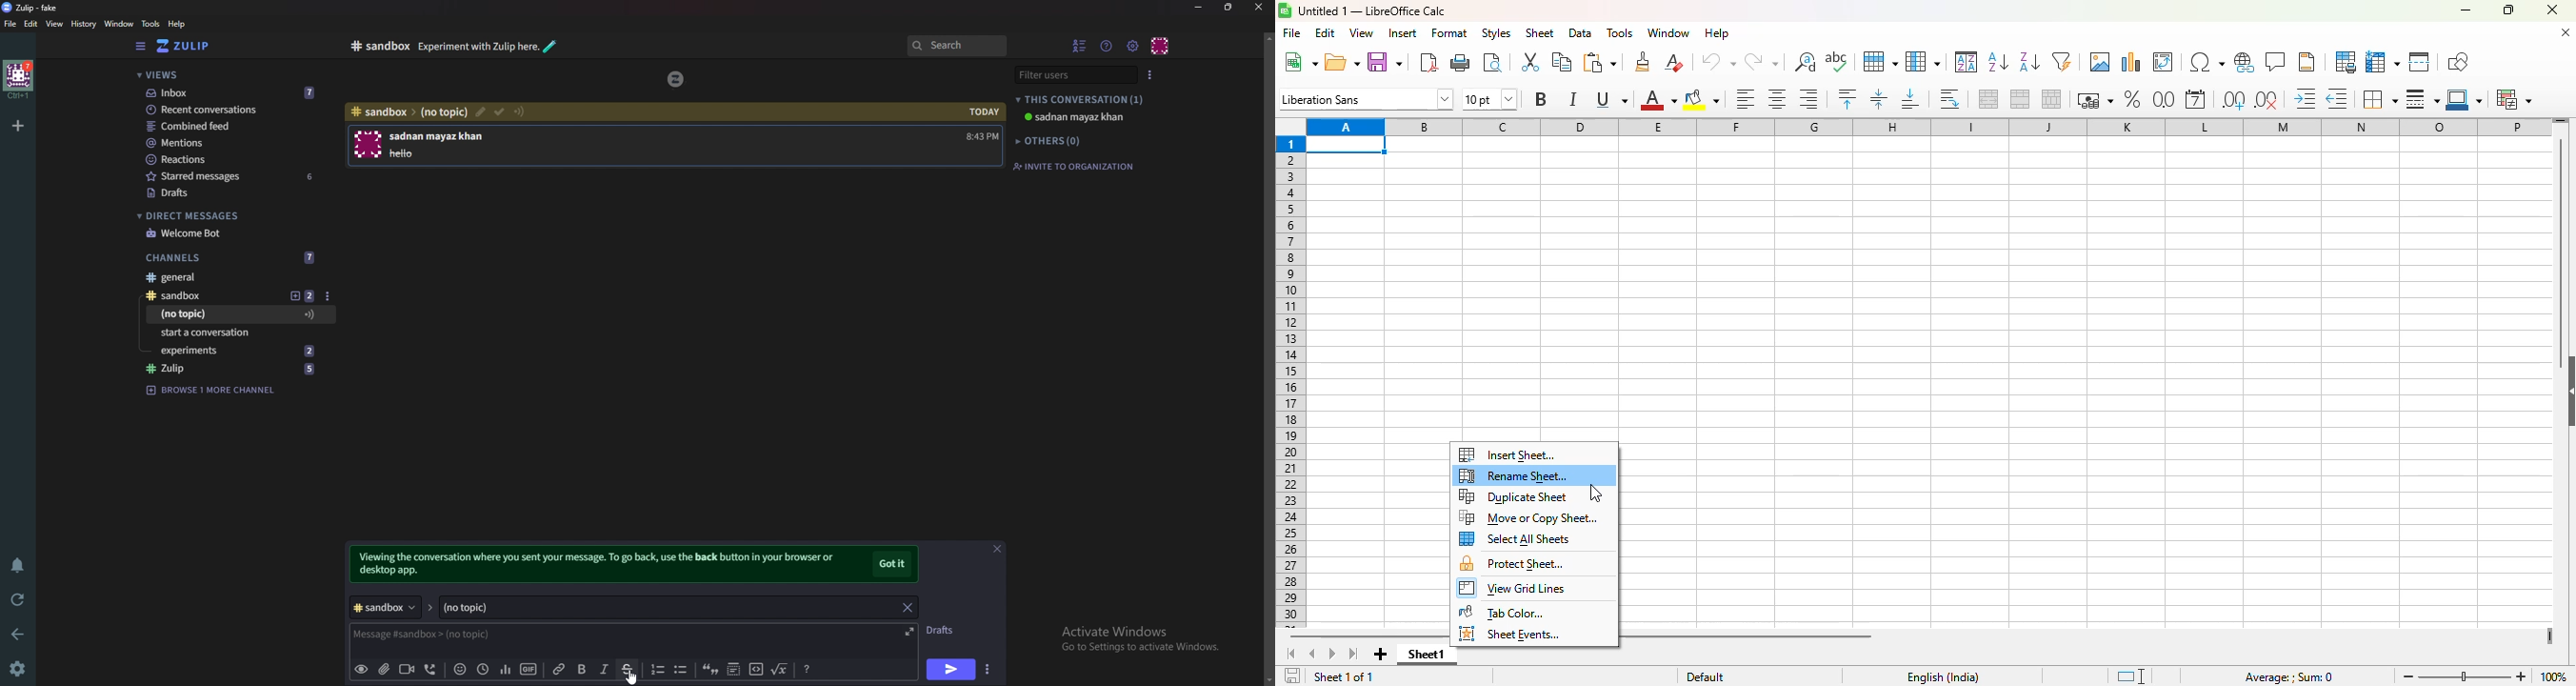 This screenshot has height=700, width=2576. I want to click on align center, so click(1778, 99).